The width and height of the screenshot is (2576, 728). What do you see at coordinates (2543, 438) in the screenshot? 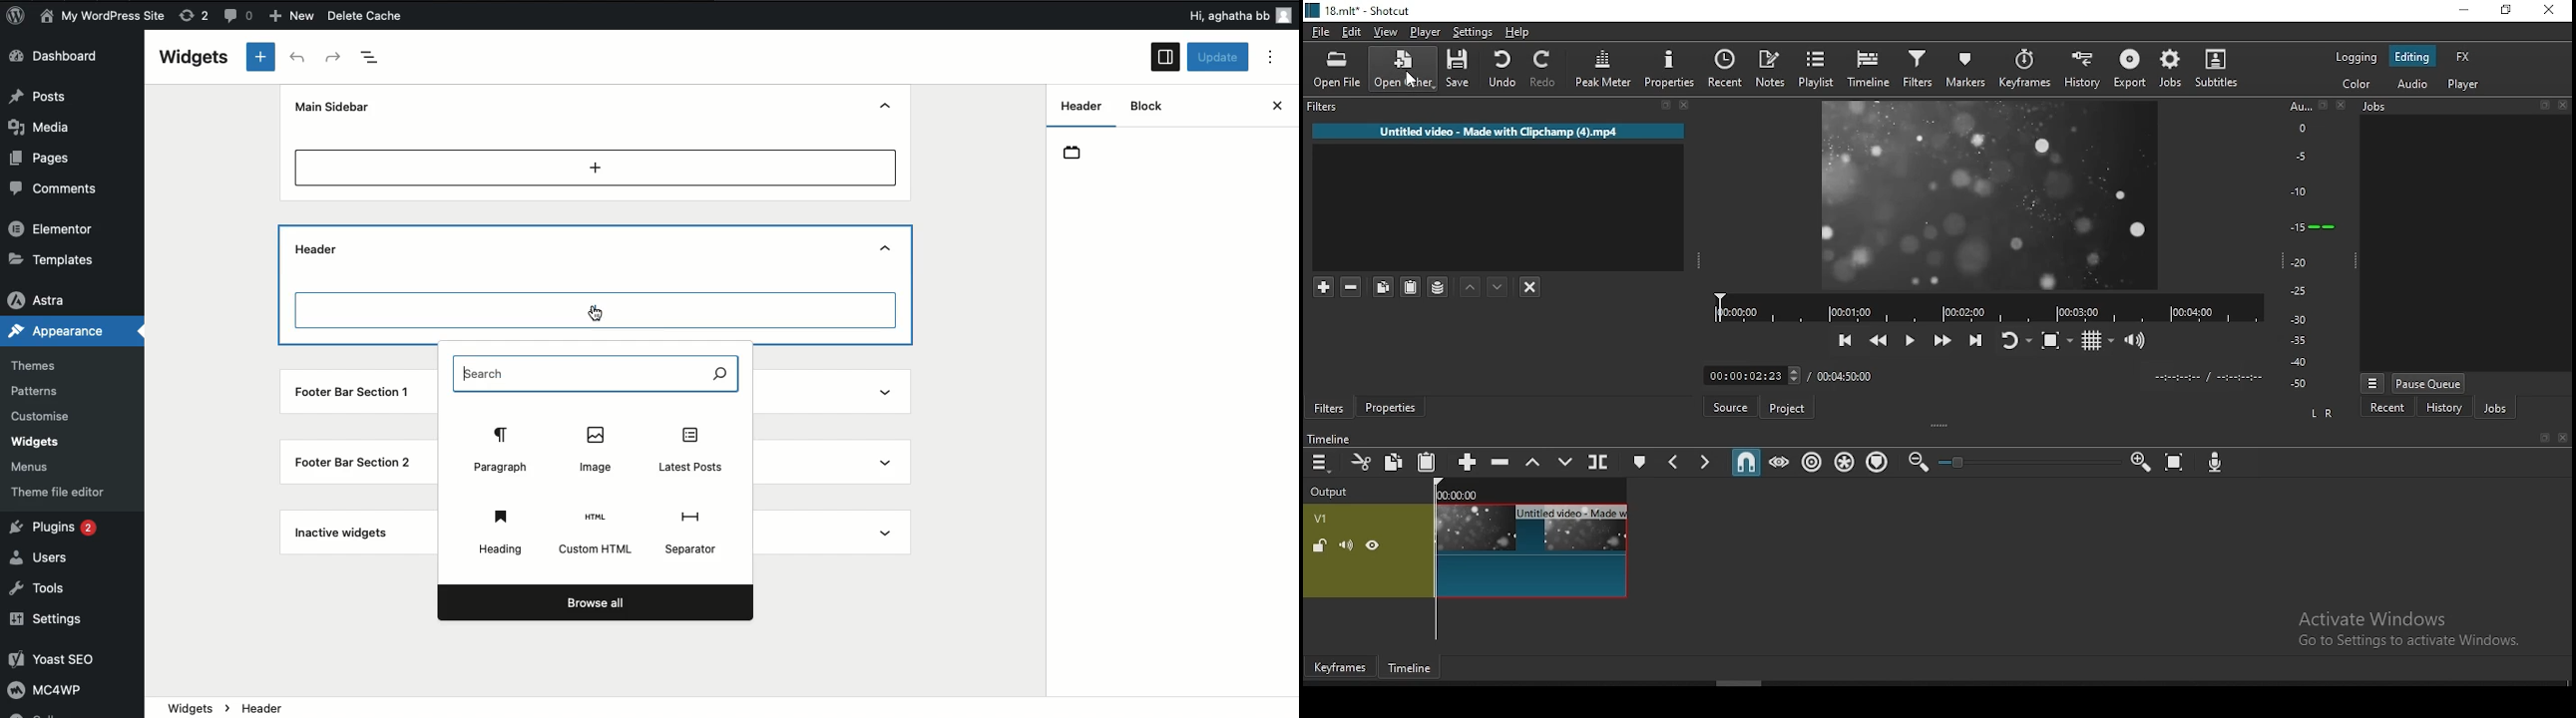
I see `bookmark` at bounding box center [2543, 438].